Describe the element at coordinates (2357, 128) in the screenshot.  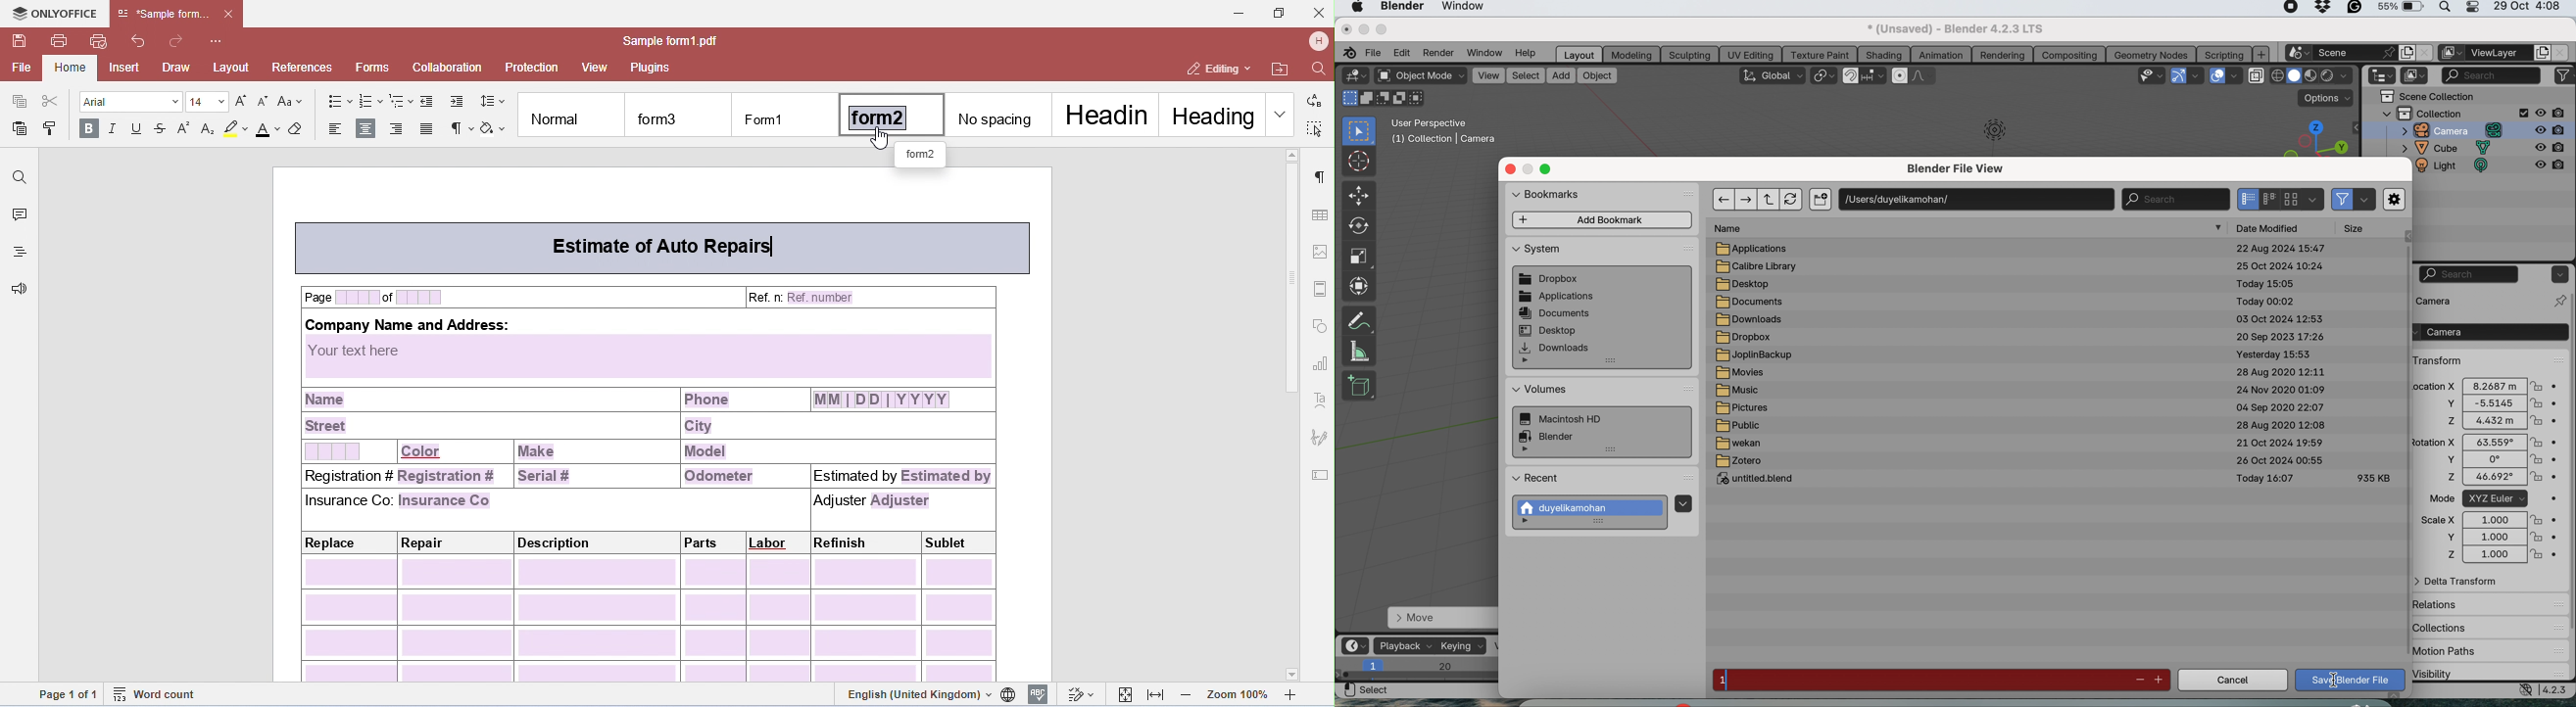
I see `collapse` at that location.